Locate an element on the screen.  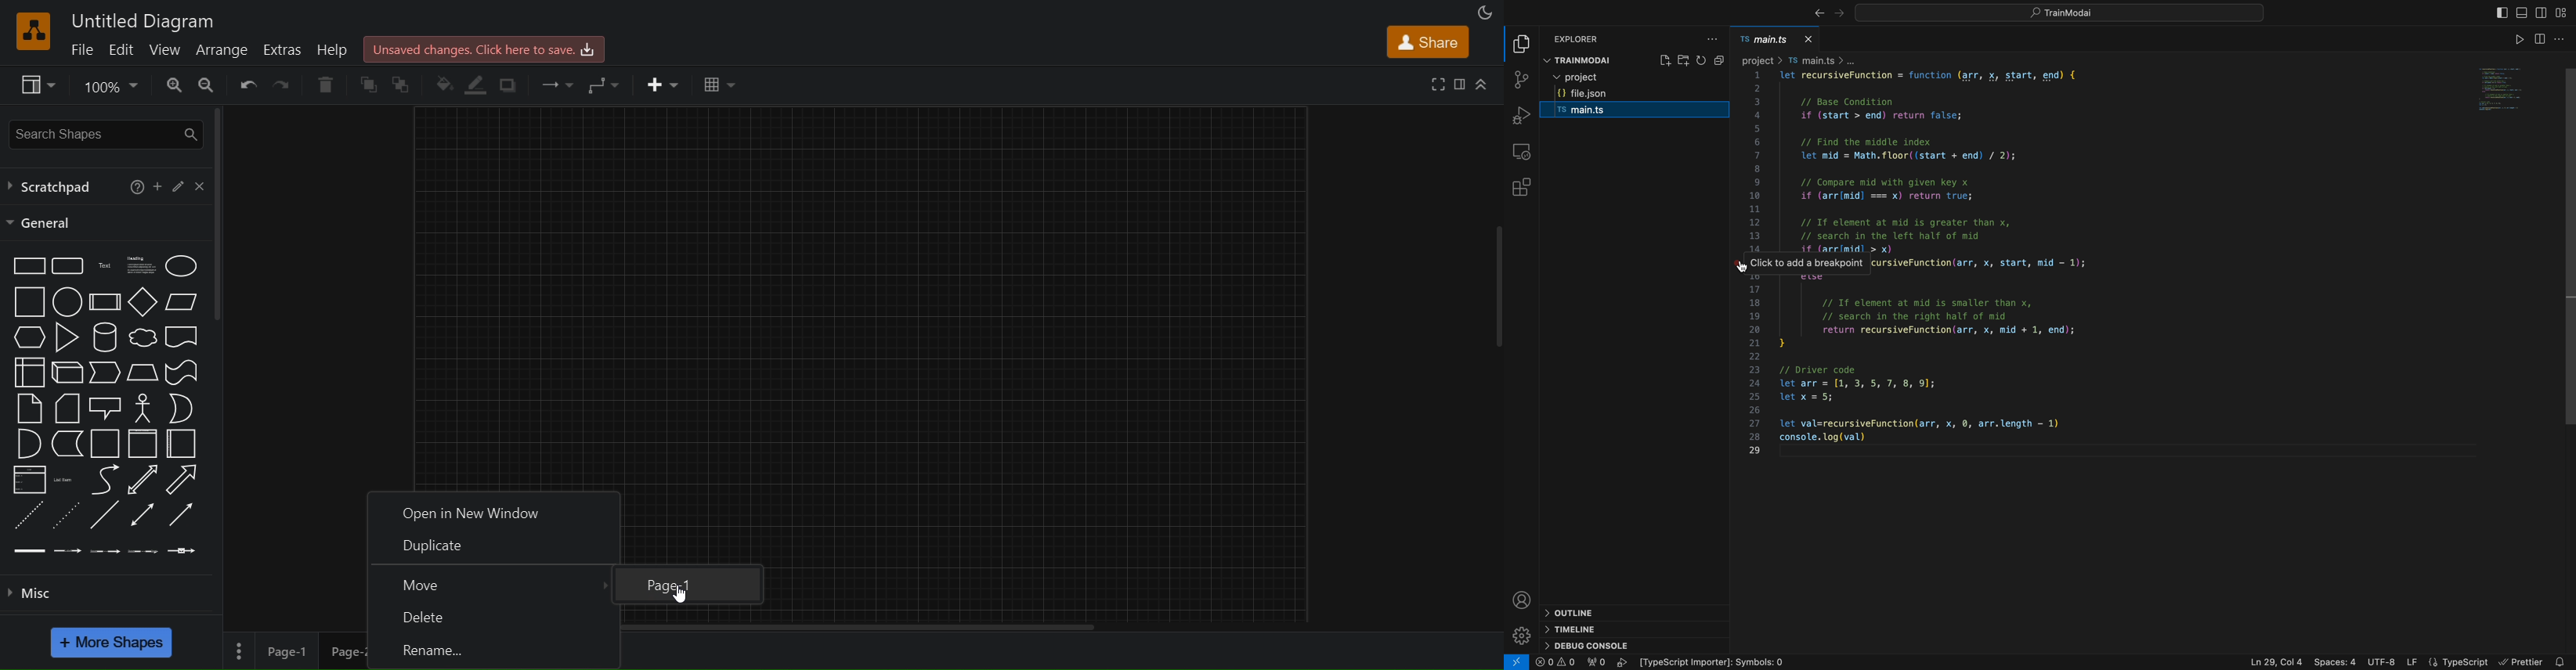
arrange is located at coordinates (222, 52).